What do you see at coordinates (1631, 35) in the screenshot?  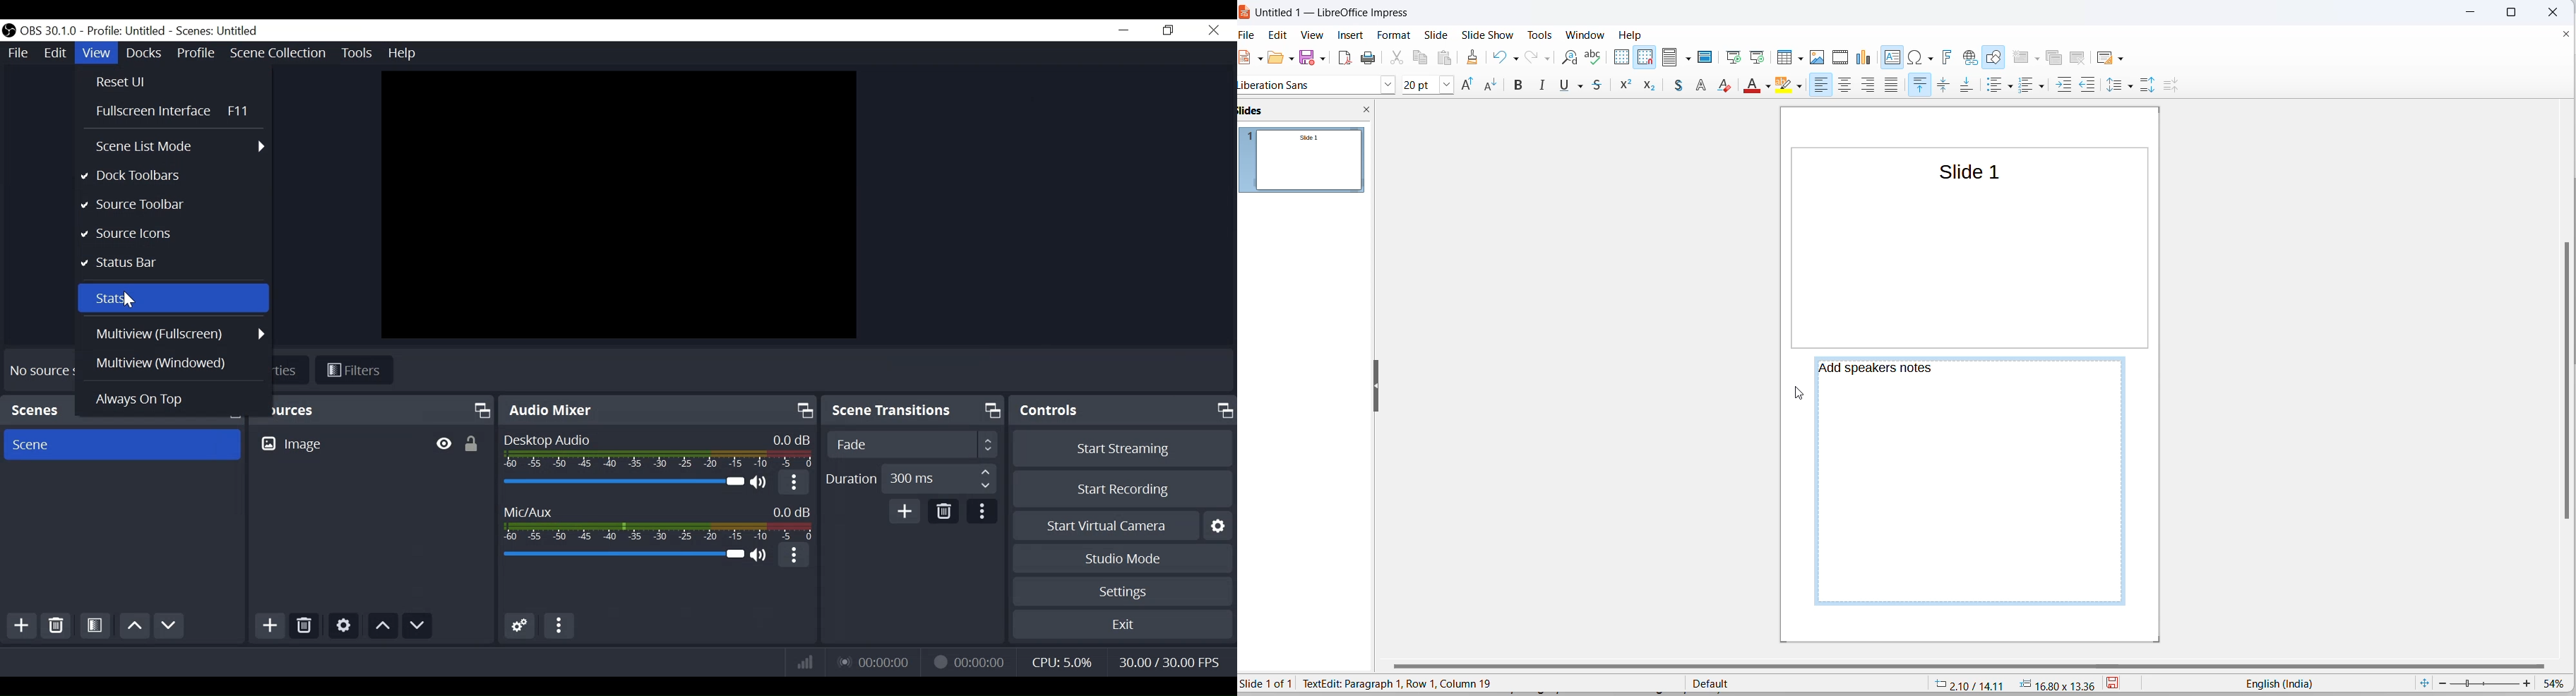 I see `help` at bounding box center [1631, 35].